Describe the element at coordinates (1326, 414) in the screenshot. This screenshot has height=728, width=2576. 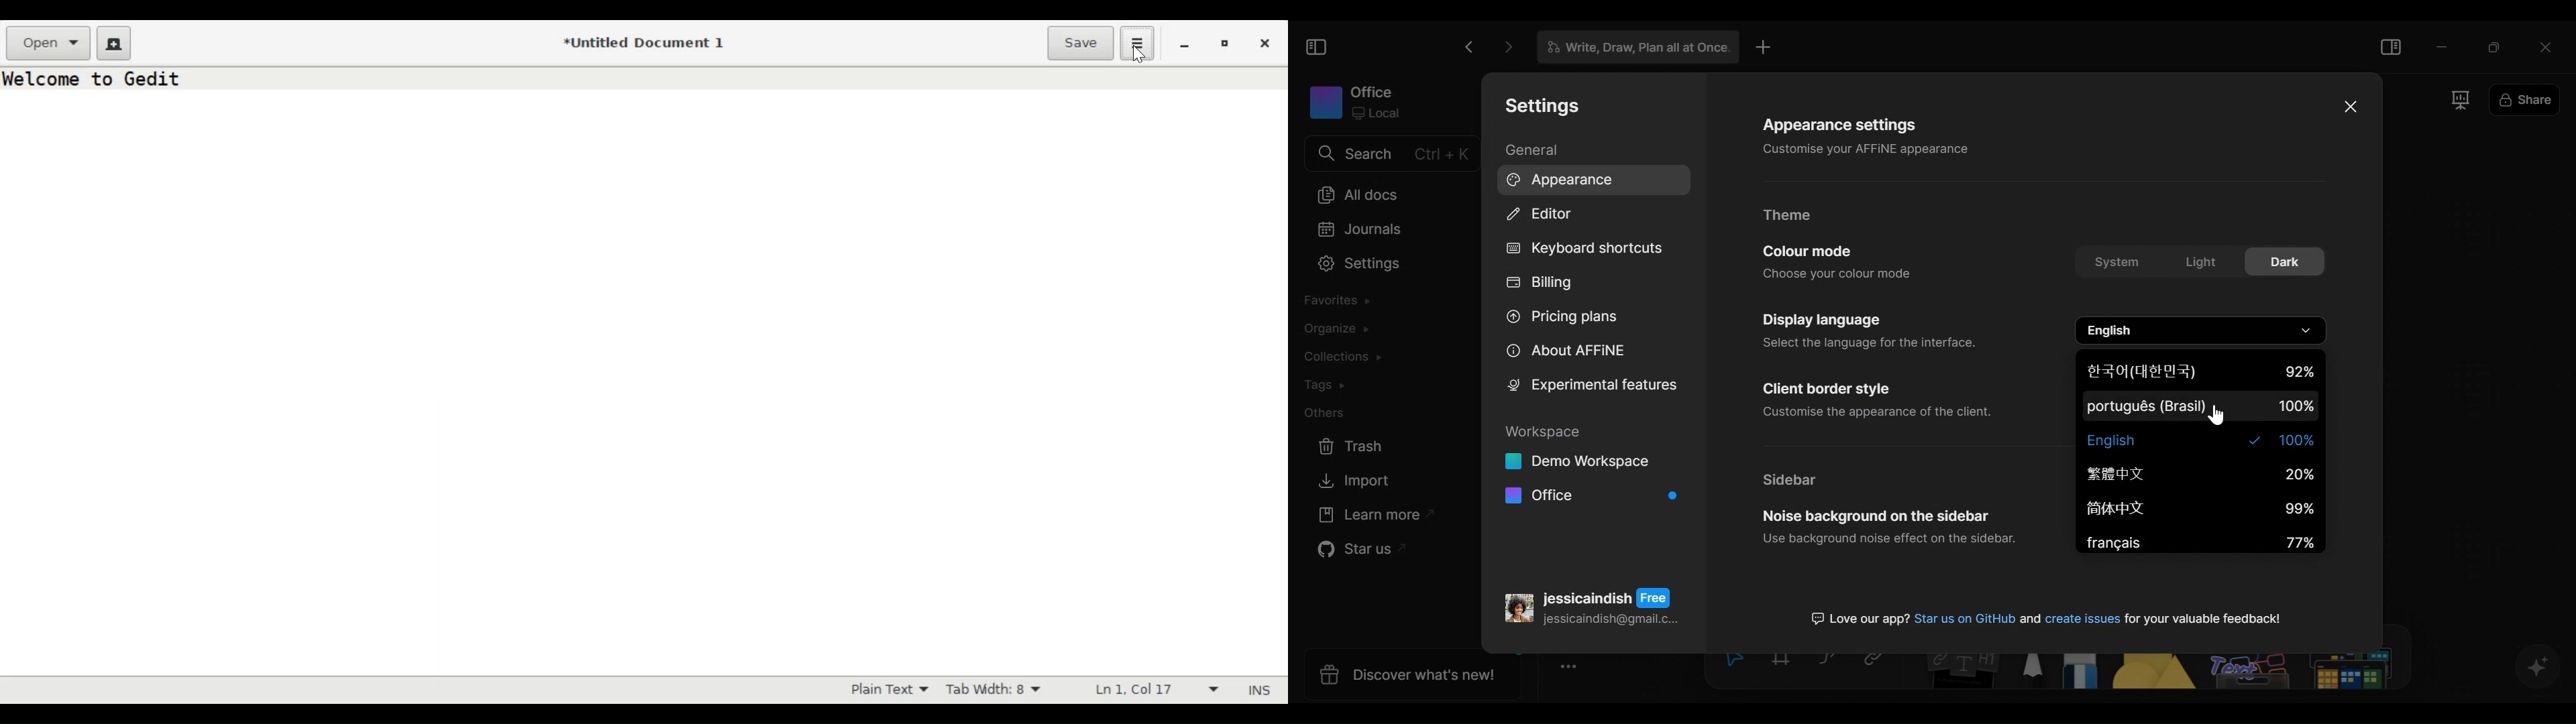
I see `Other` at that location.